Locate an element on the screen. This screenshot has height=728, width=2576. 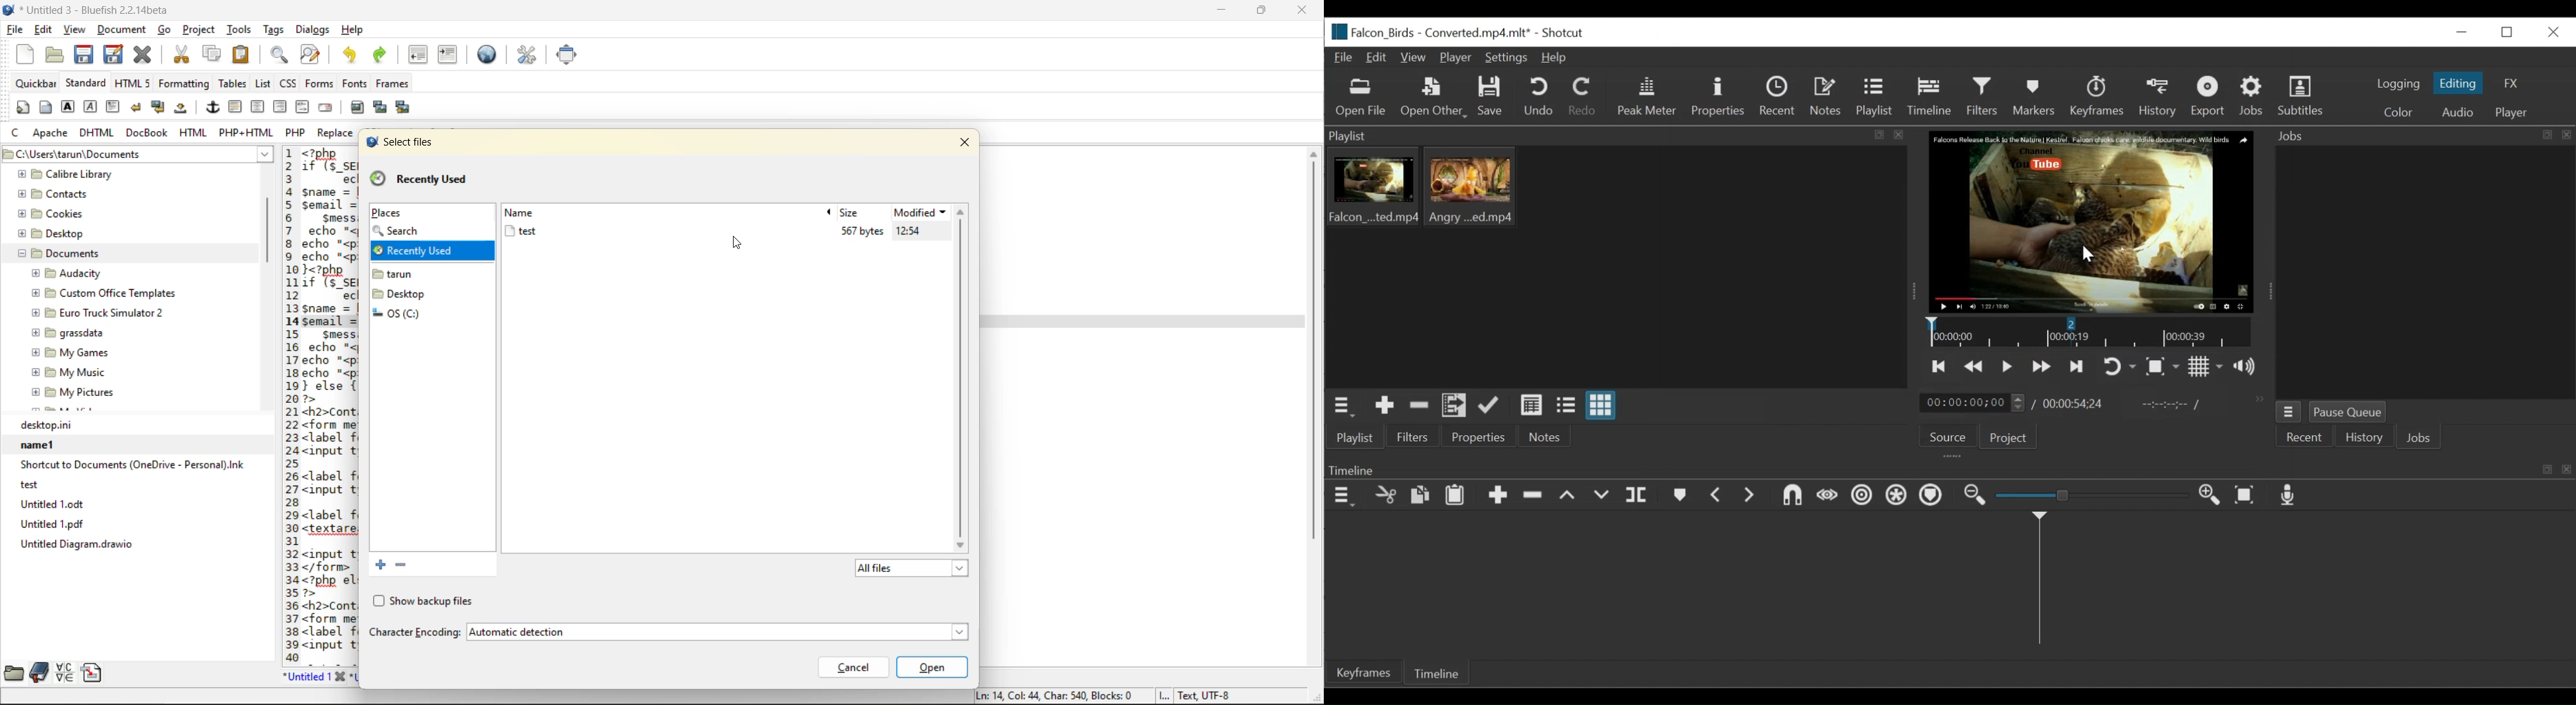
indent is located at coordinates (447, 54).